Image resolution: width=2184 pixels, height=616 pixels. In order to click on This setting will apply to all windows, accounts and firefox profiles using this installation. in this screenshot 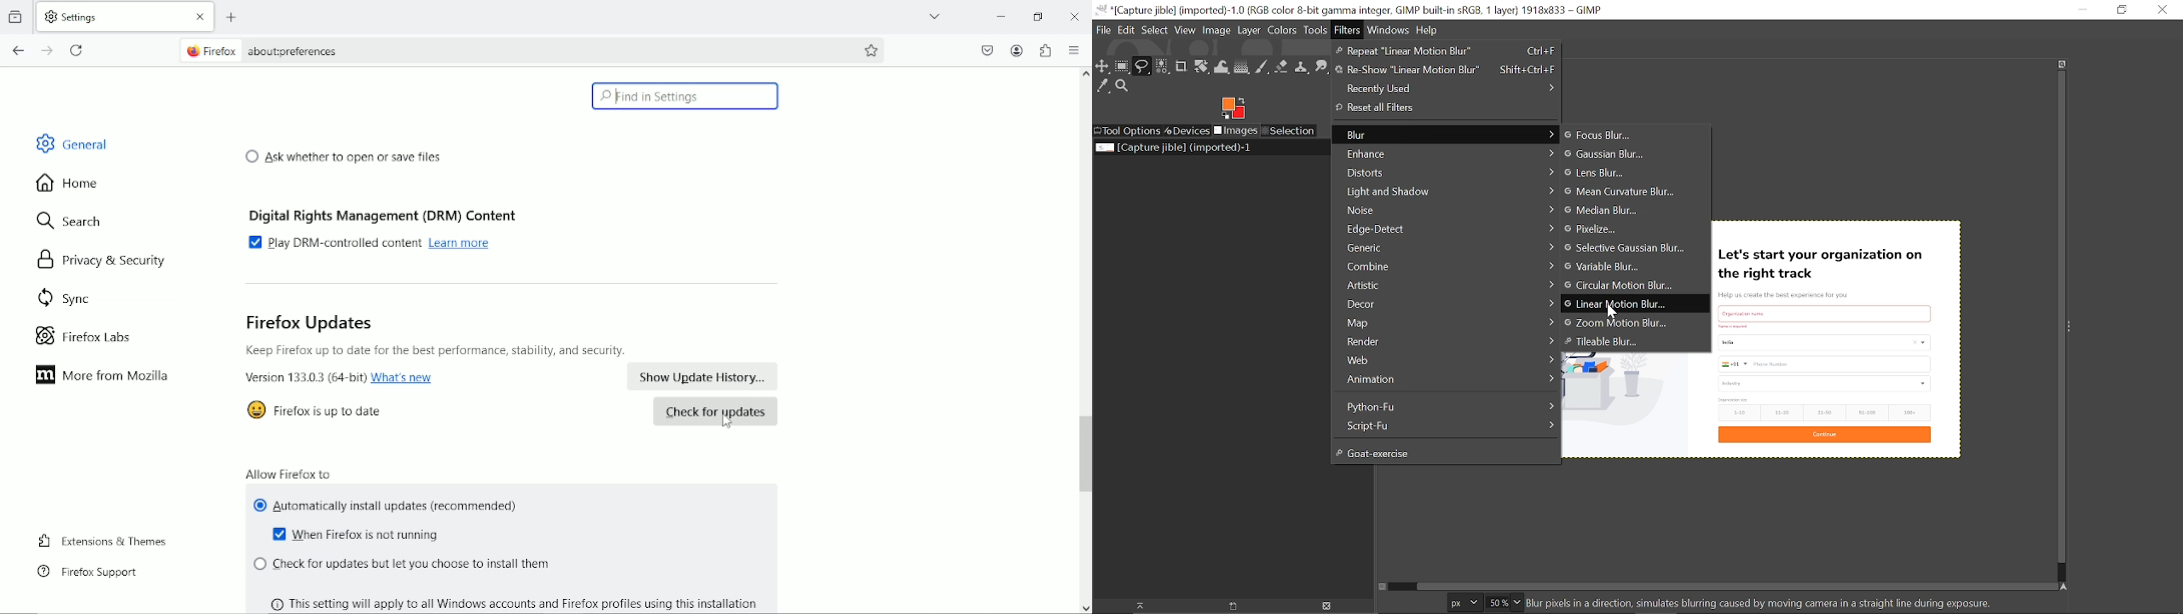, I will do `click(522, 601)`.